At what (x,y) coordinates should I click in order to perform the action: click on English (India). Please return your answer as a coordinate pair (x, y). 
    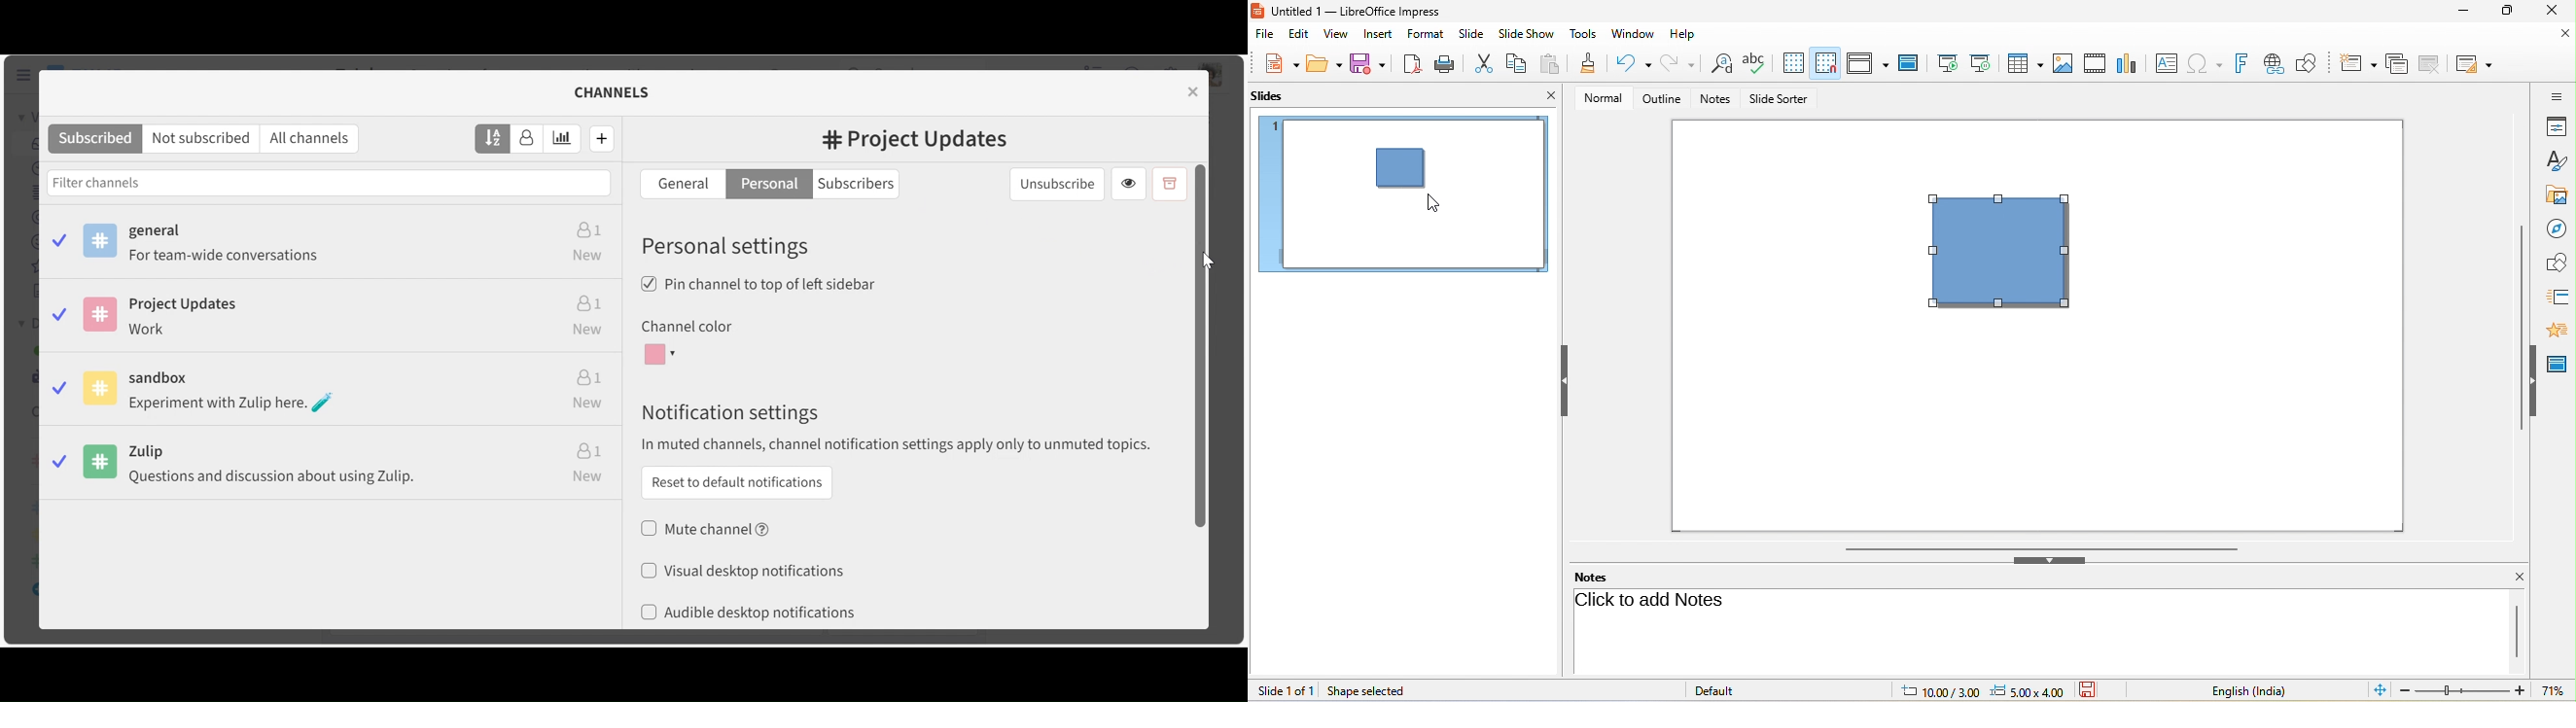
    Looking at the image, I should click on (2238, 690).